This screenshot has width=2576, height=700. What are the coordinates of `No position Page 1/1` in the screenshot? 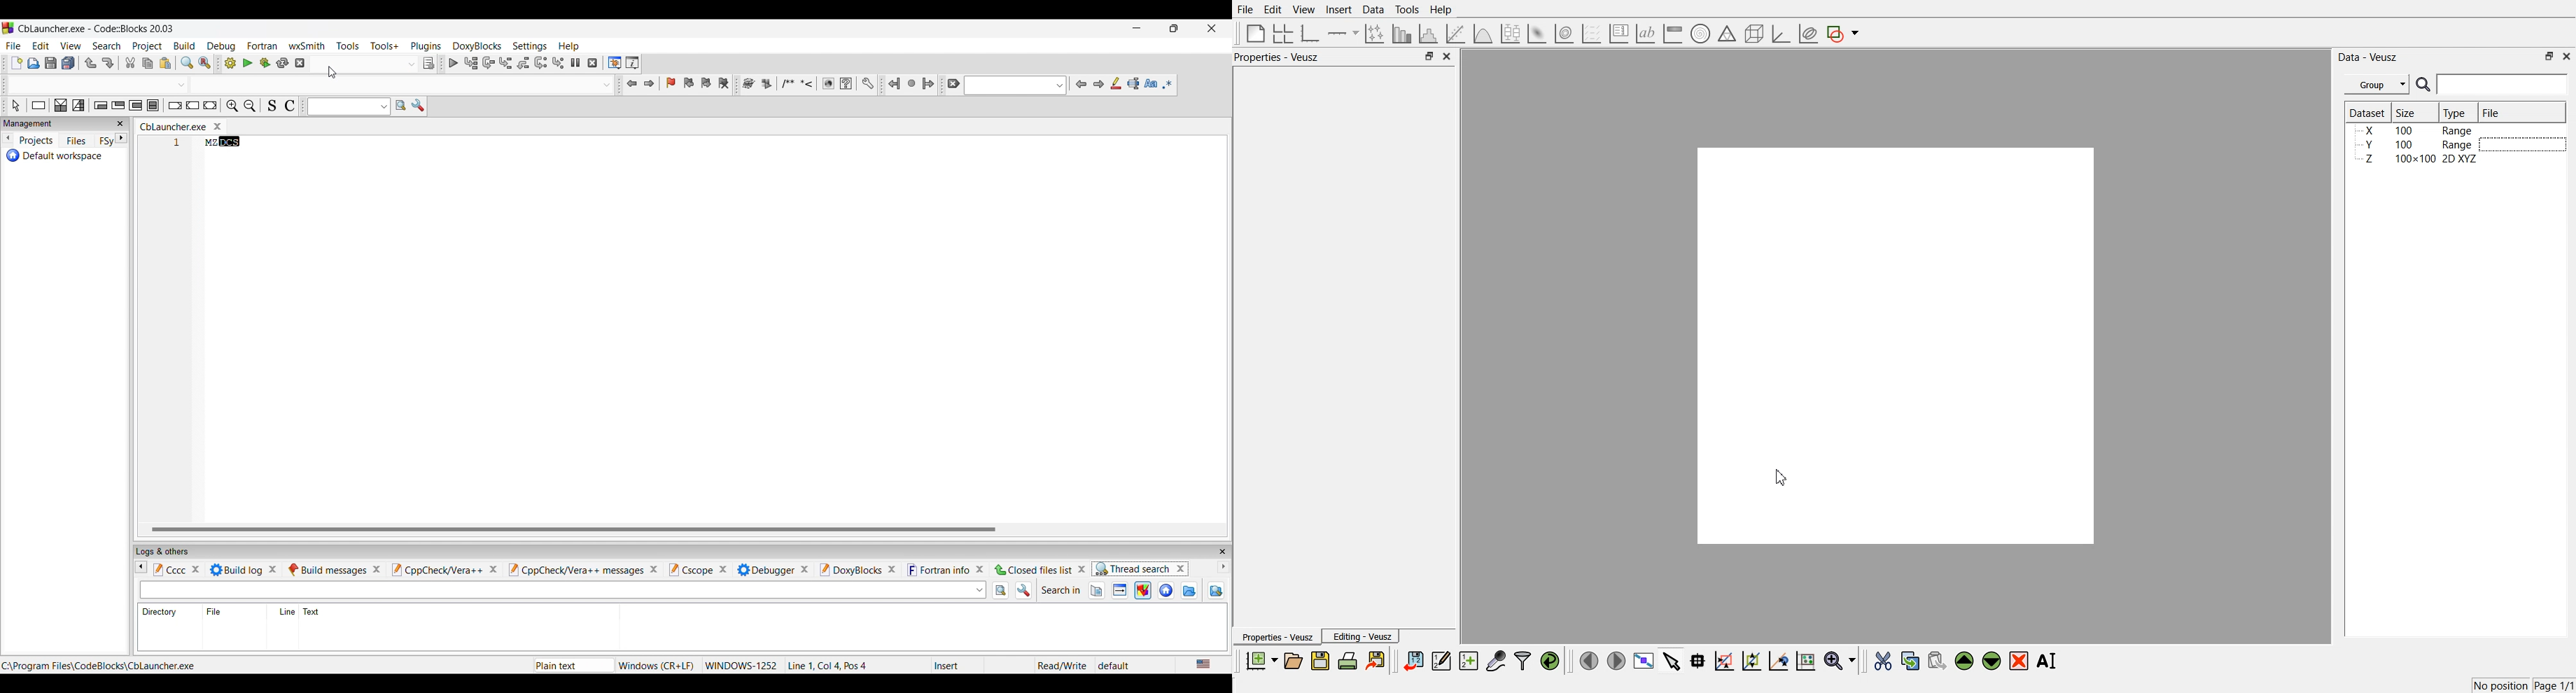 It's located at (2523, 685).